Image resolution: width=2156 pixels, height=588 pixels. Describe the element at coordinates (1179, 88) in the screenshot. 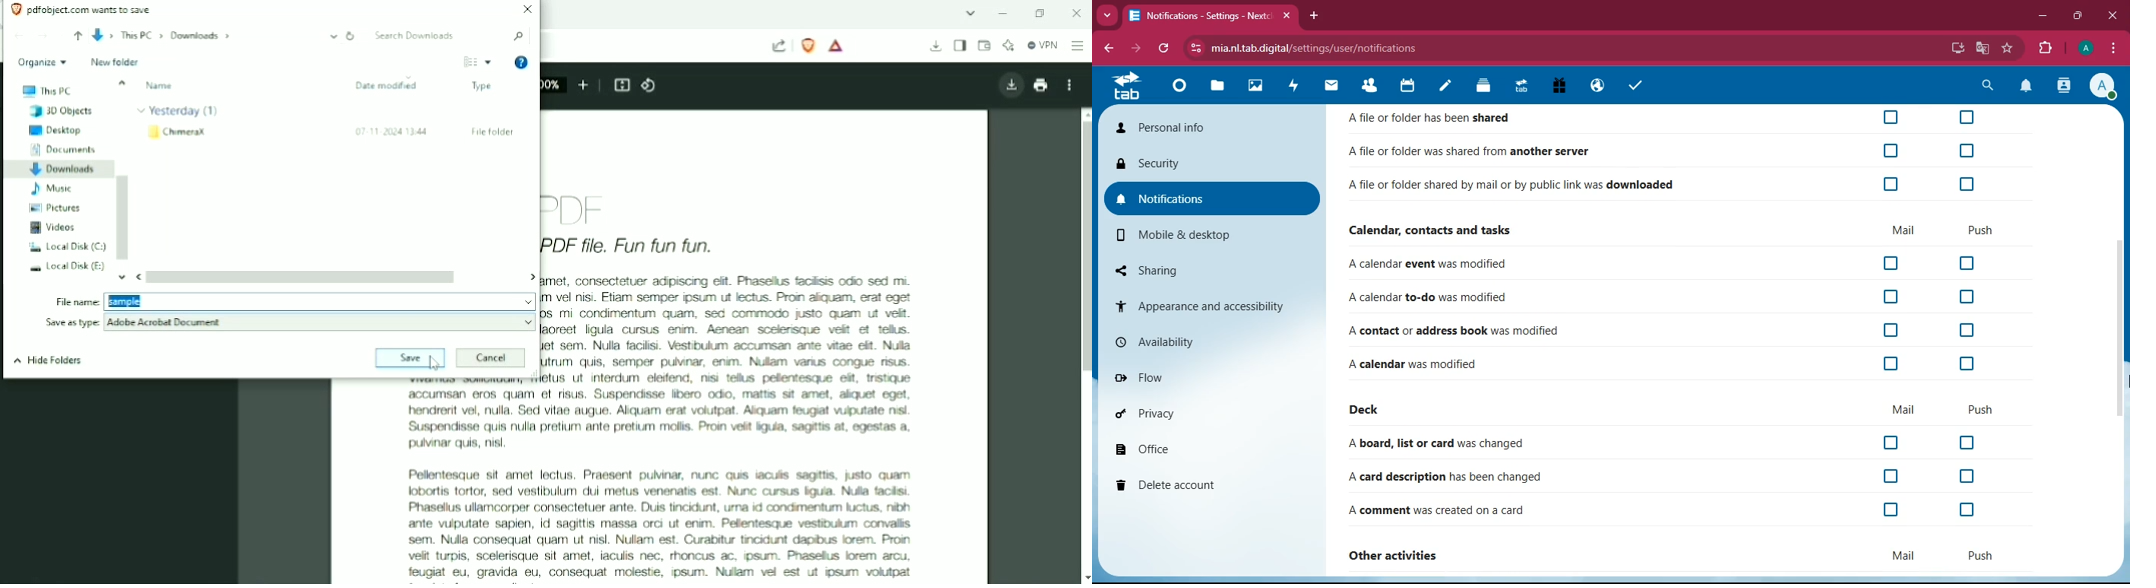

I see `Dashboard` at that location.